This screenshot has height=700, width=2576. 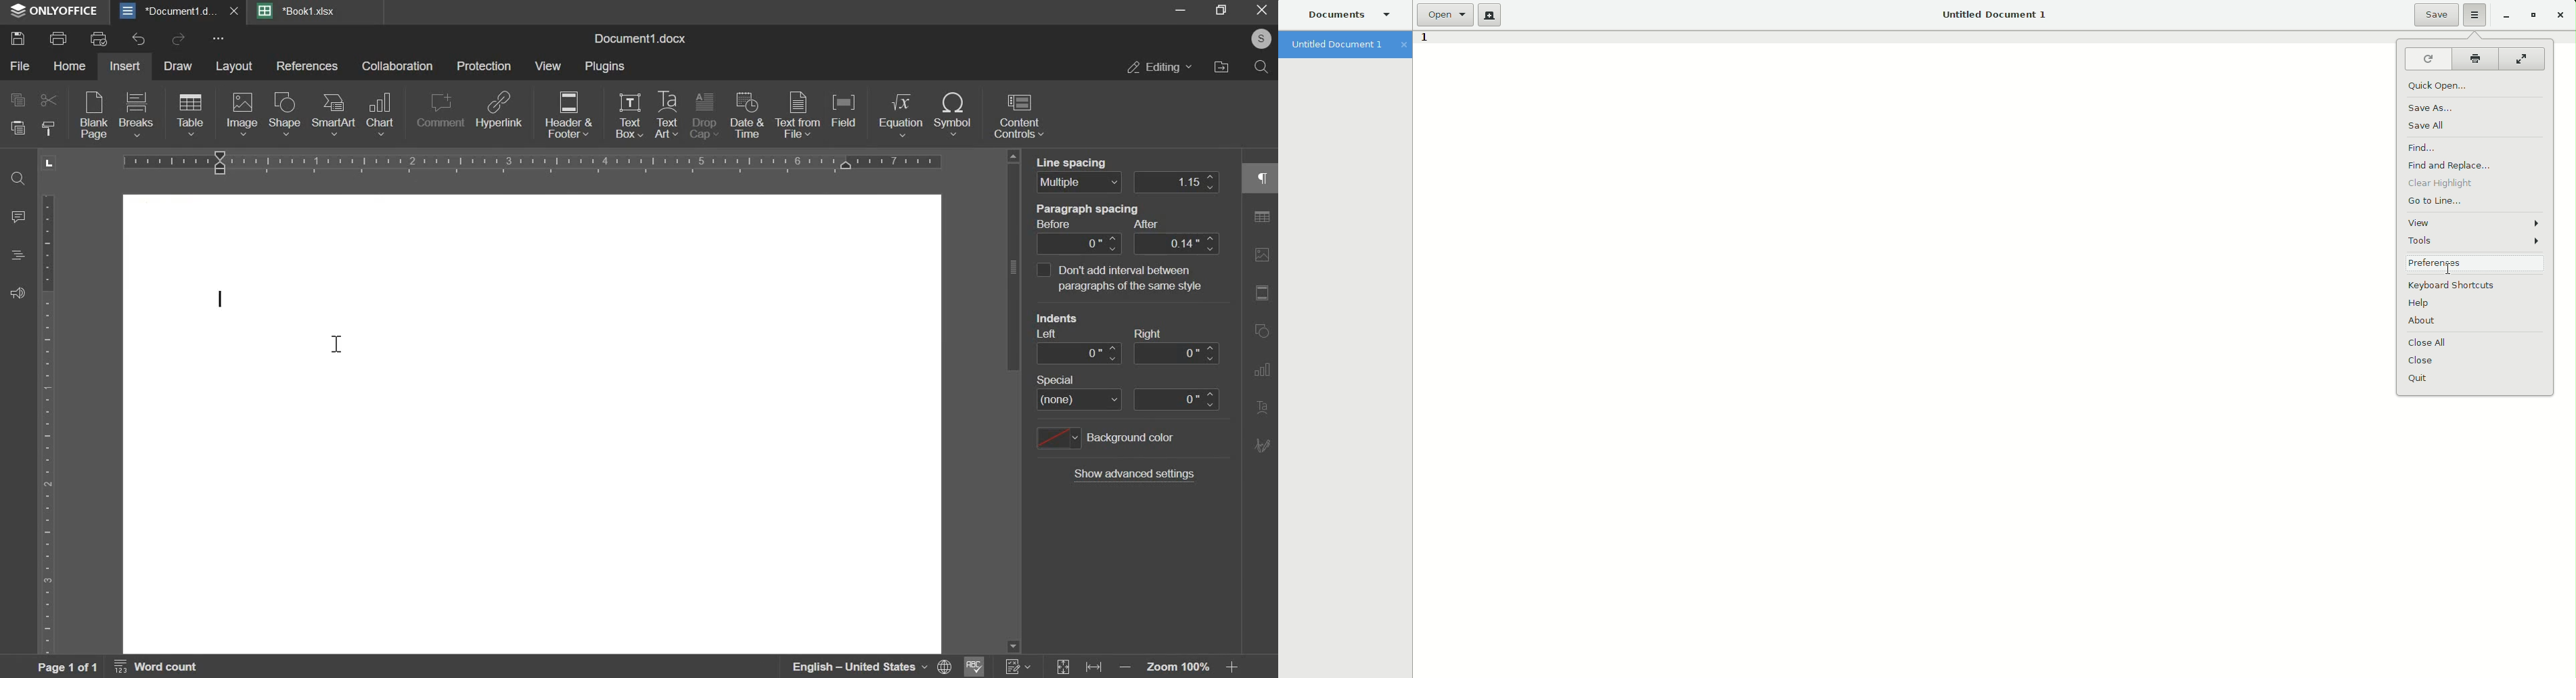 I want to click on Close, so click(x=2420, y=362).